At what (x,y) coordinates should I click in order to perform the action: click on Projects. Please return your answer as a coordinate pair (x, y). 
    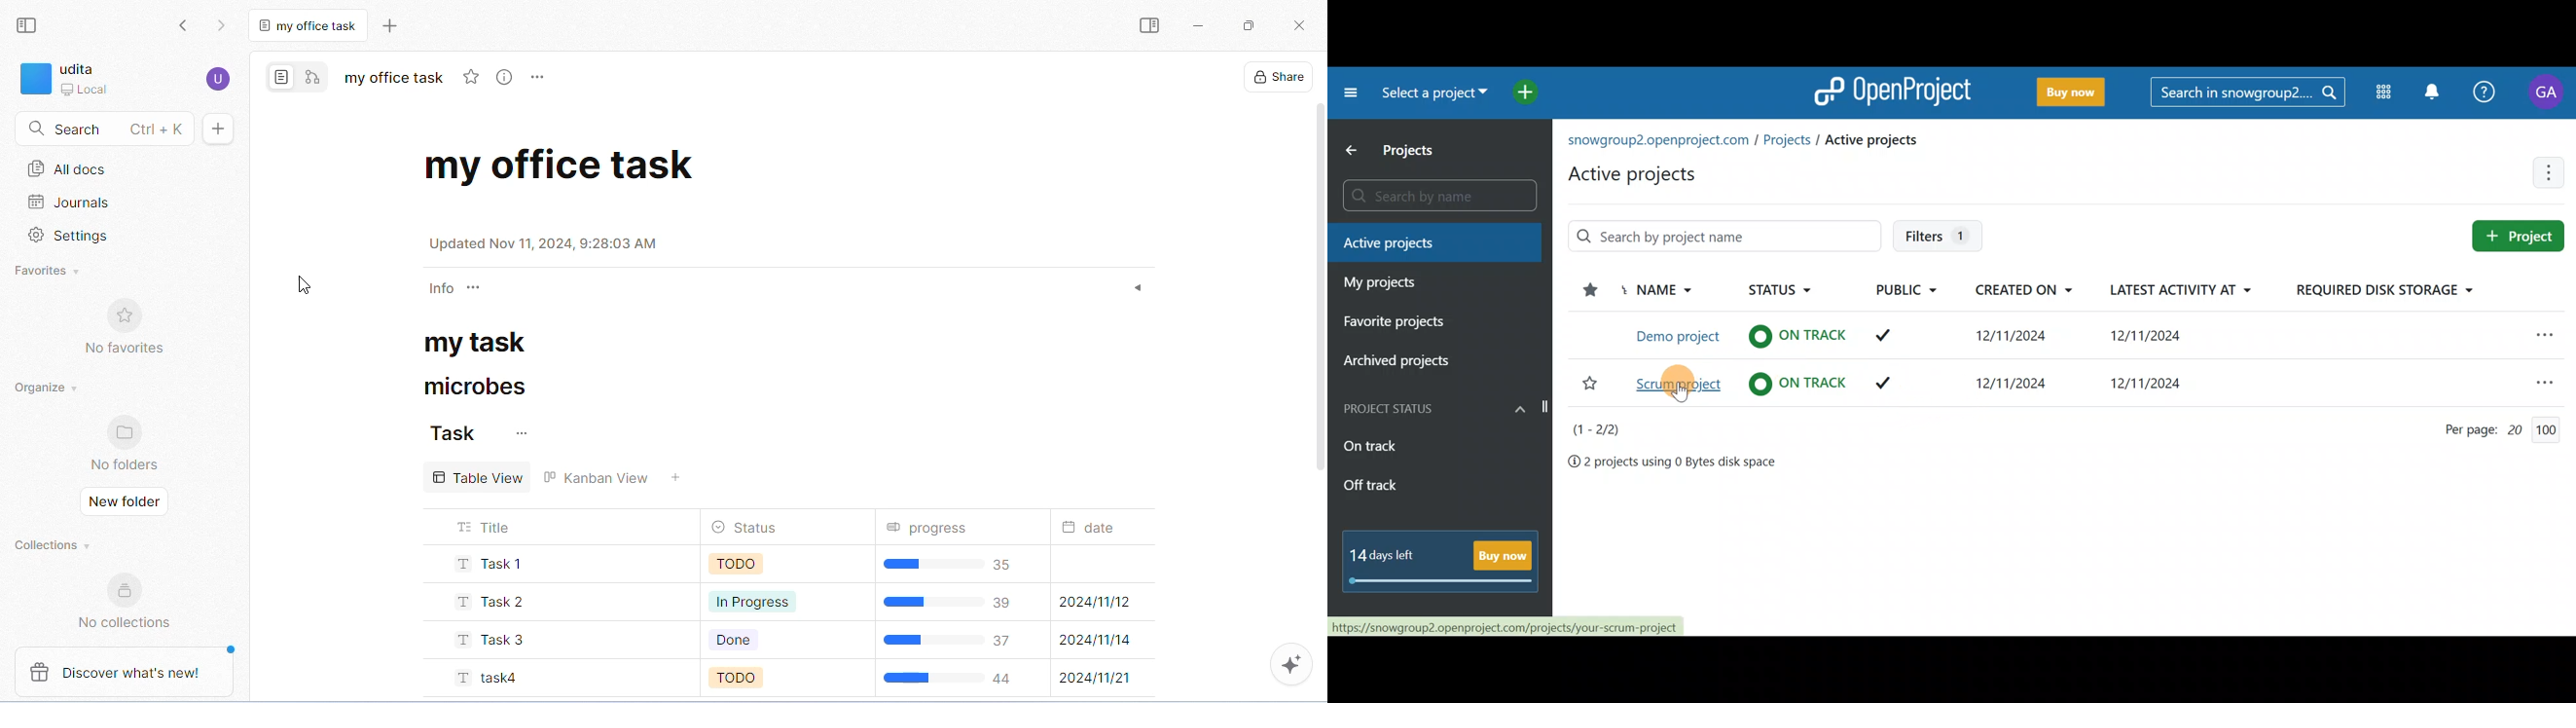
    Looking at the image, I should click on (1401, 151).